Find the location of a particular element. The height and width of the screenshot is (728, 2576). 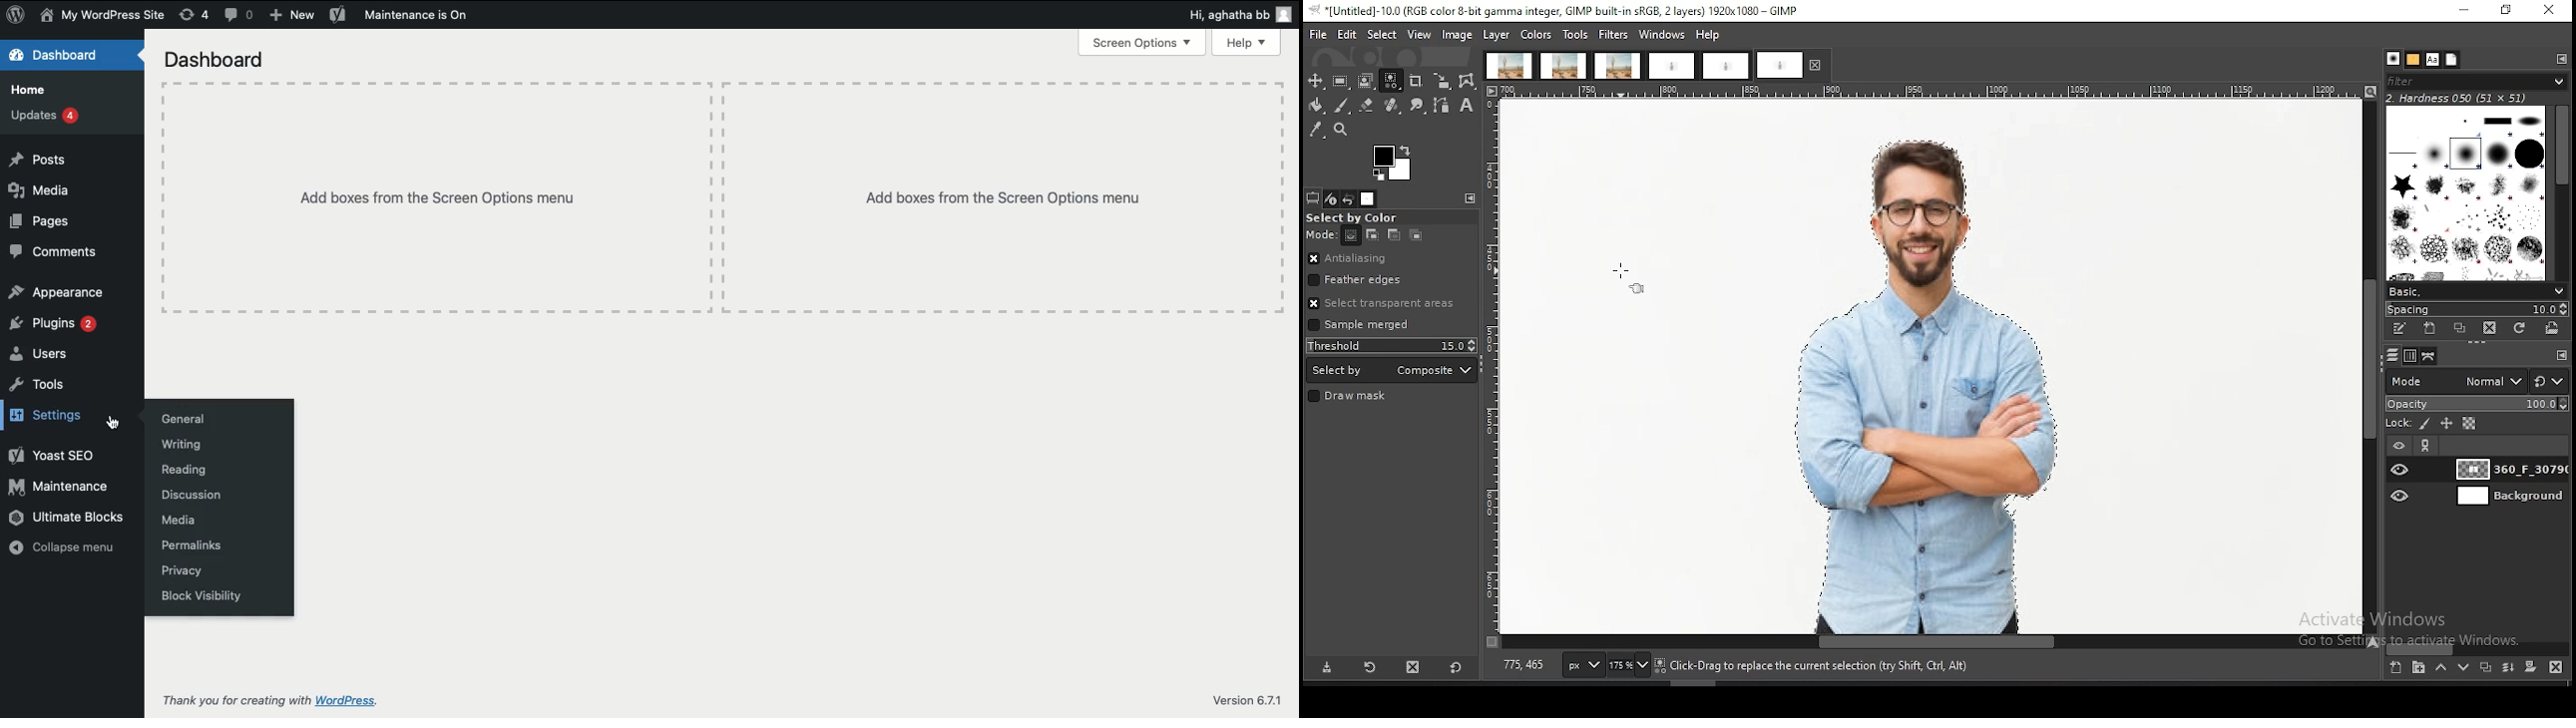

yoast is located at coordinates (338, 15).